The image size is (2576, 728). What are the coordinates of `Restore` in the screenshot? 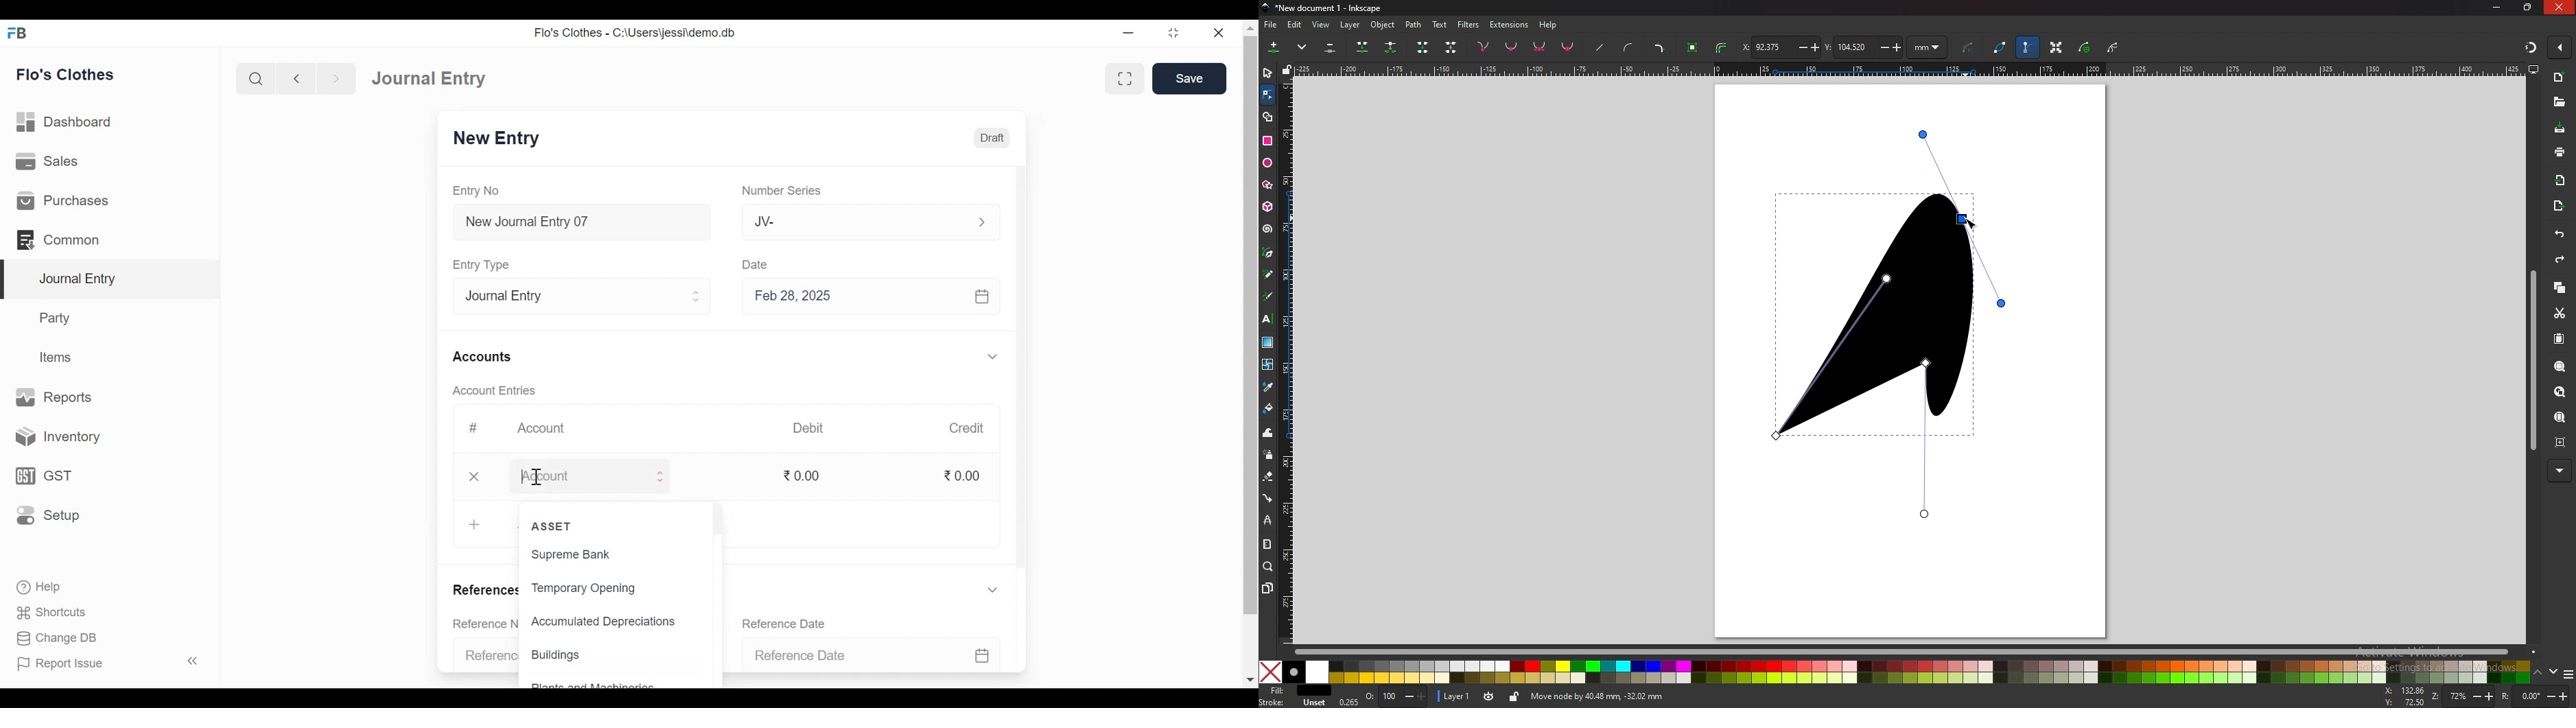 It's located at (1174, 34).